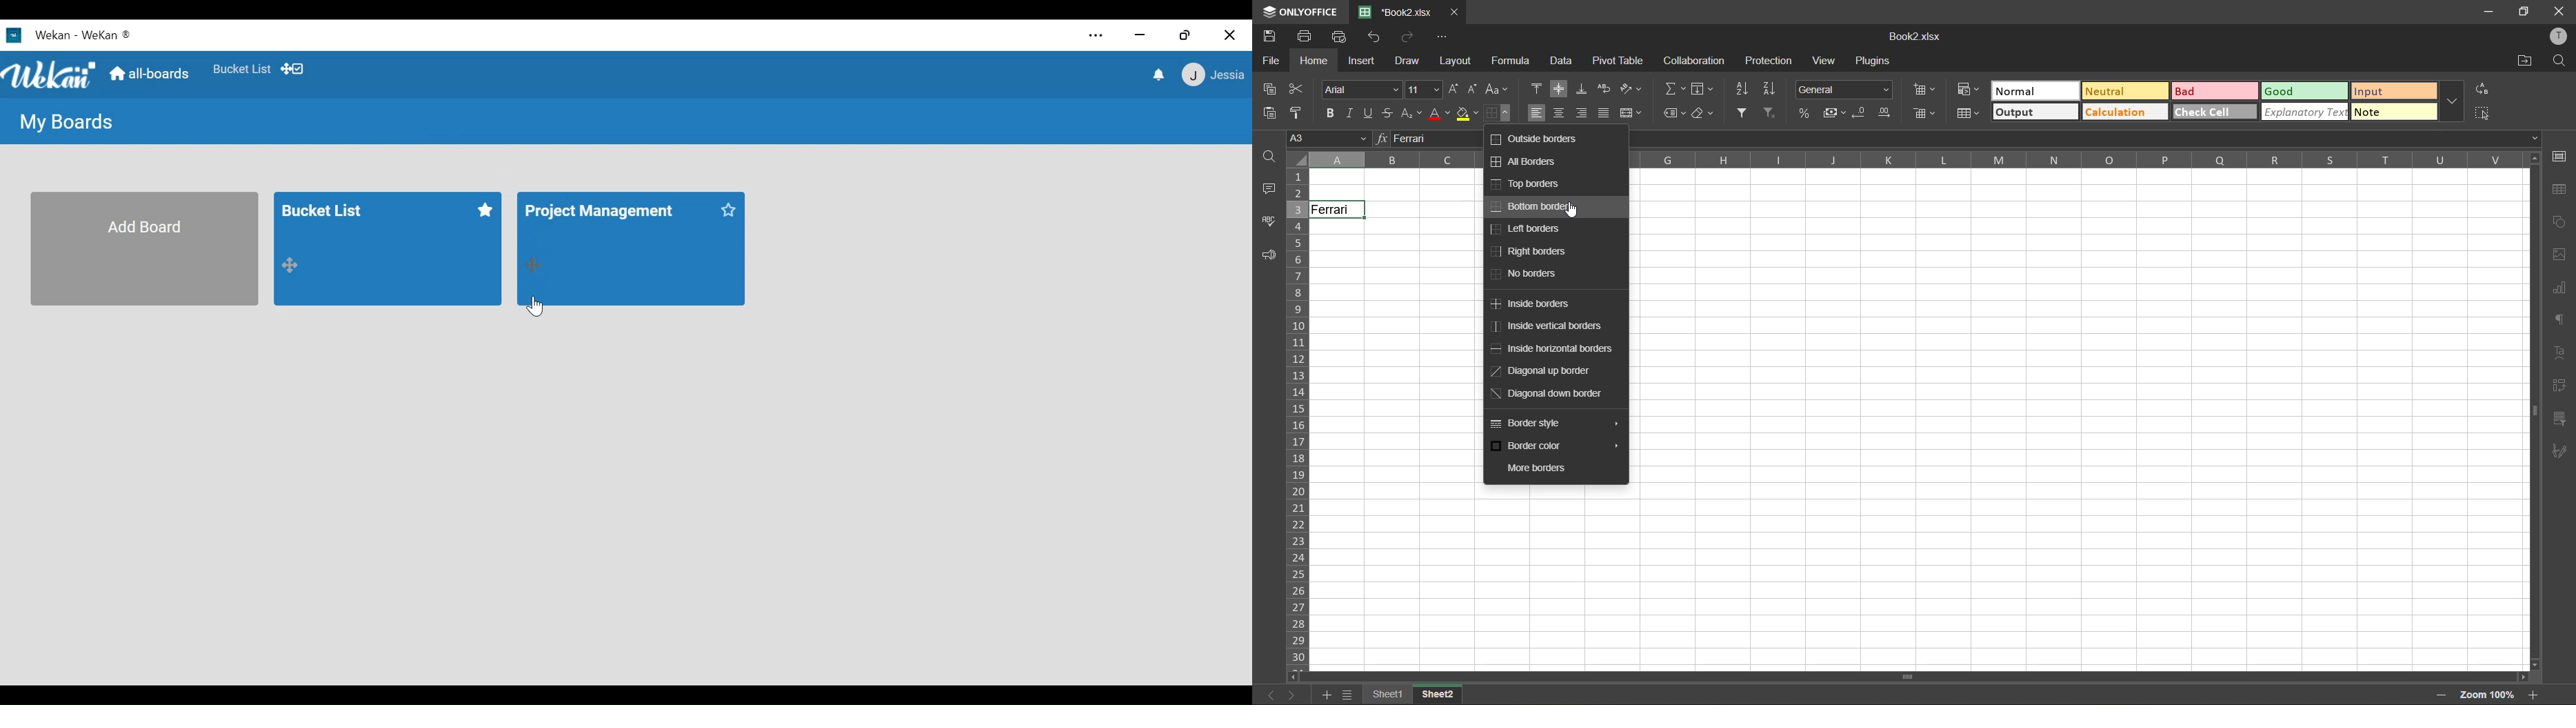 The image size is (2576, 728). What do you see at coordinates (1298, 112) in the screenshot?
I see `copy style` at bounding box center [1298, 112].